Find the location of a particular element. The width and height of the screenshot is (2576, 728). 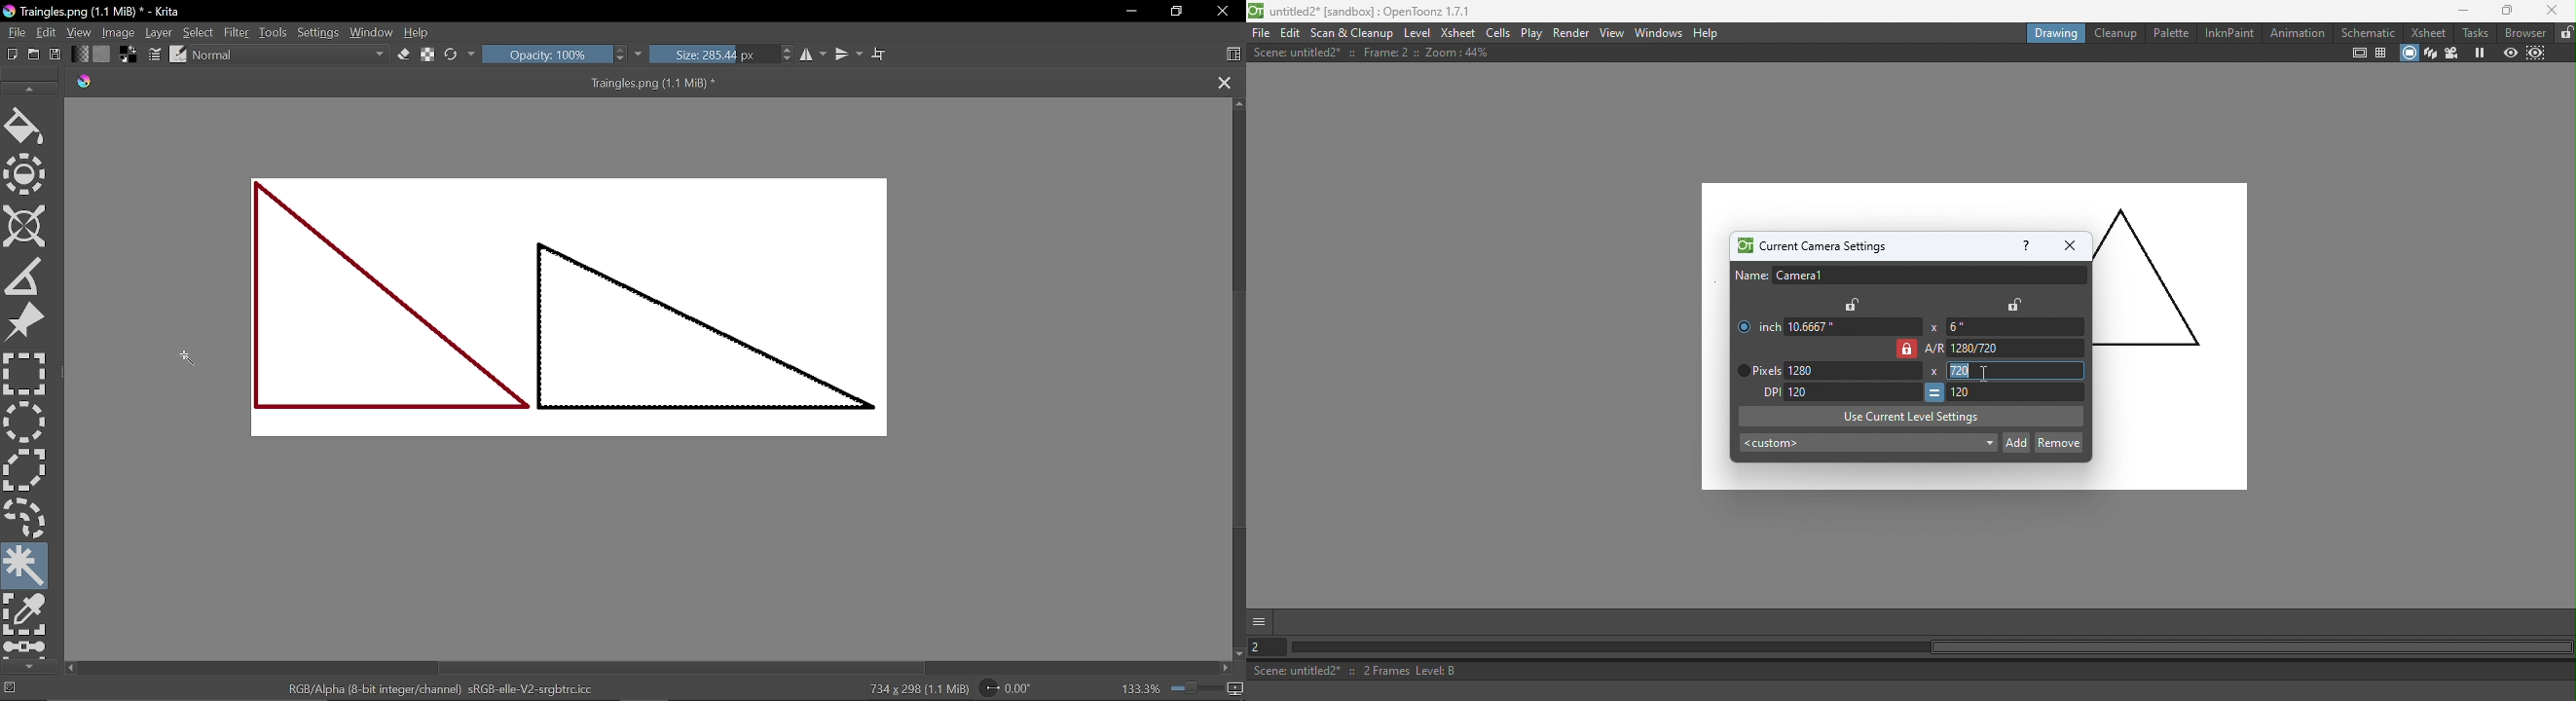

Inch is located at coordinates (1755, 322).